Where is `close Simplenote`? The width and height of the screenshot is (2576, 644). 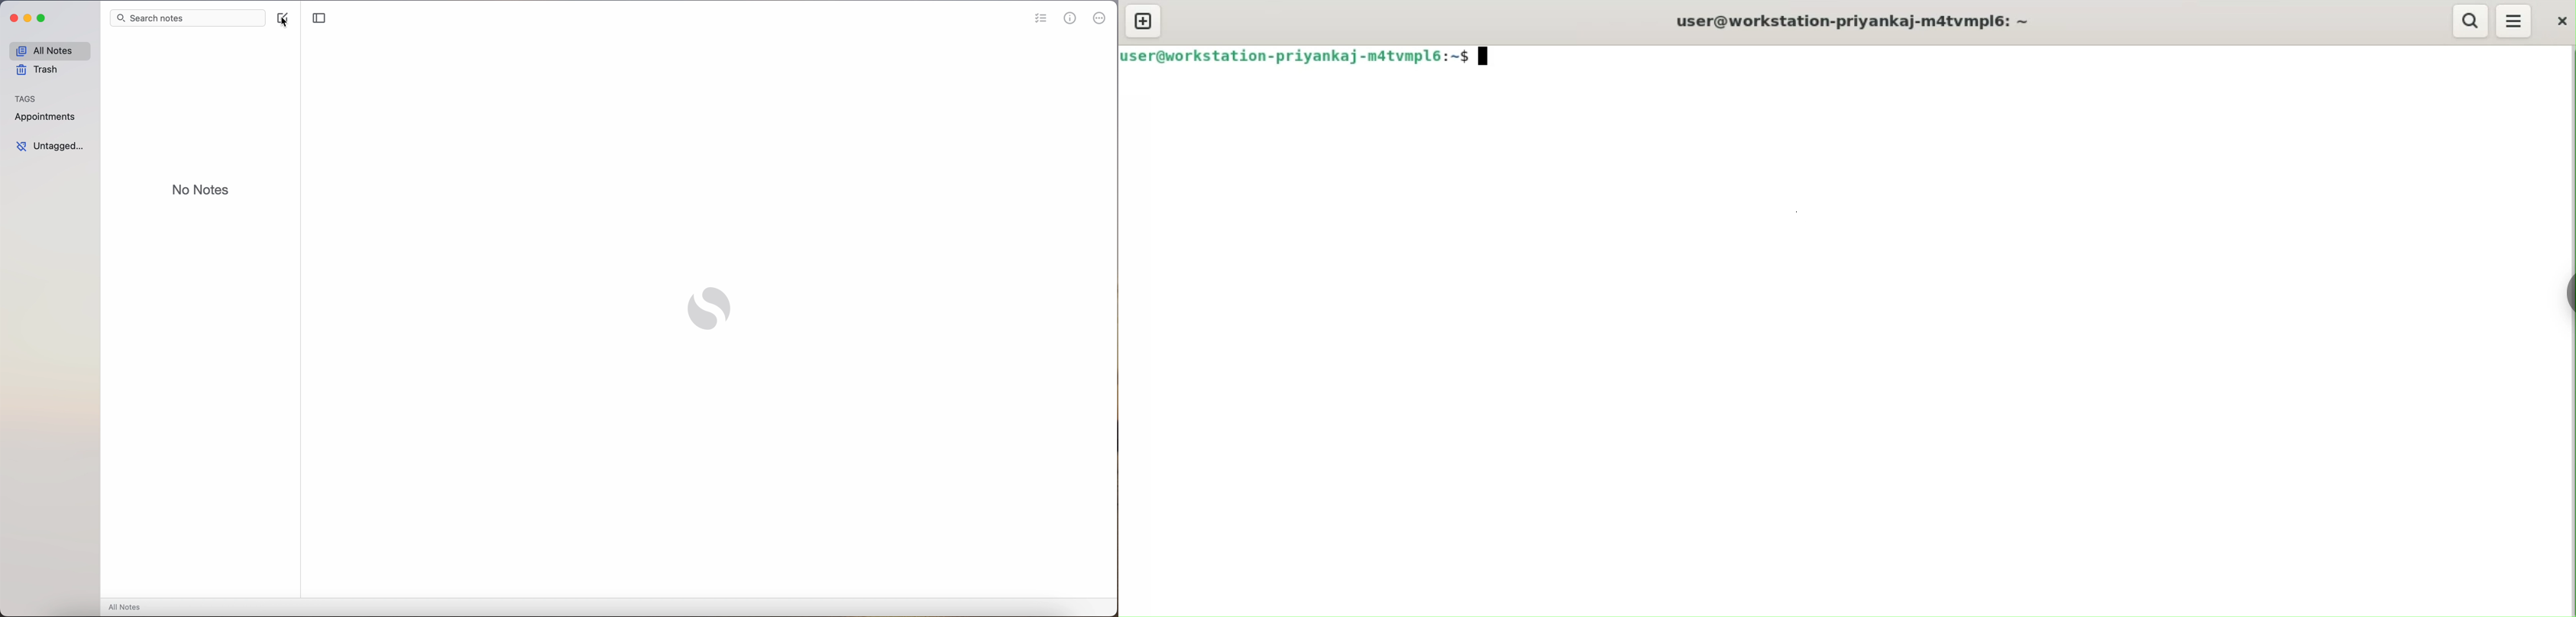
close Simplenote is located at coordinates (13, 19).